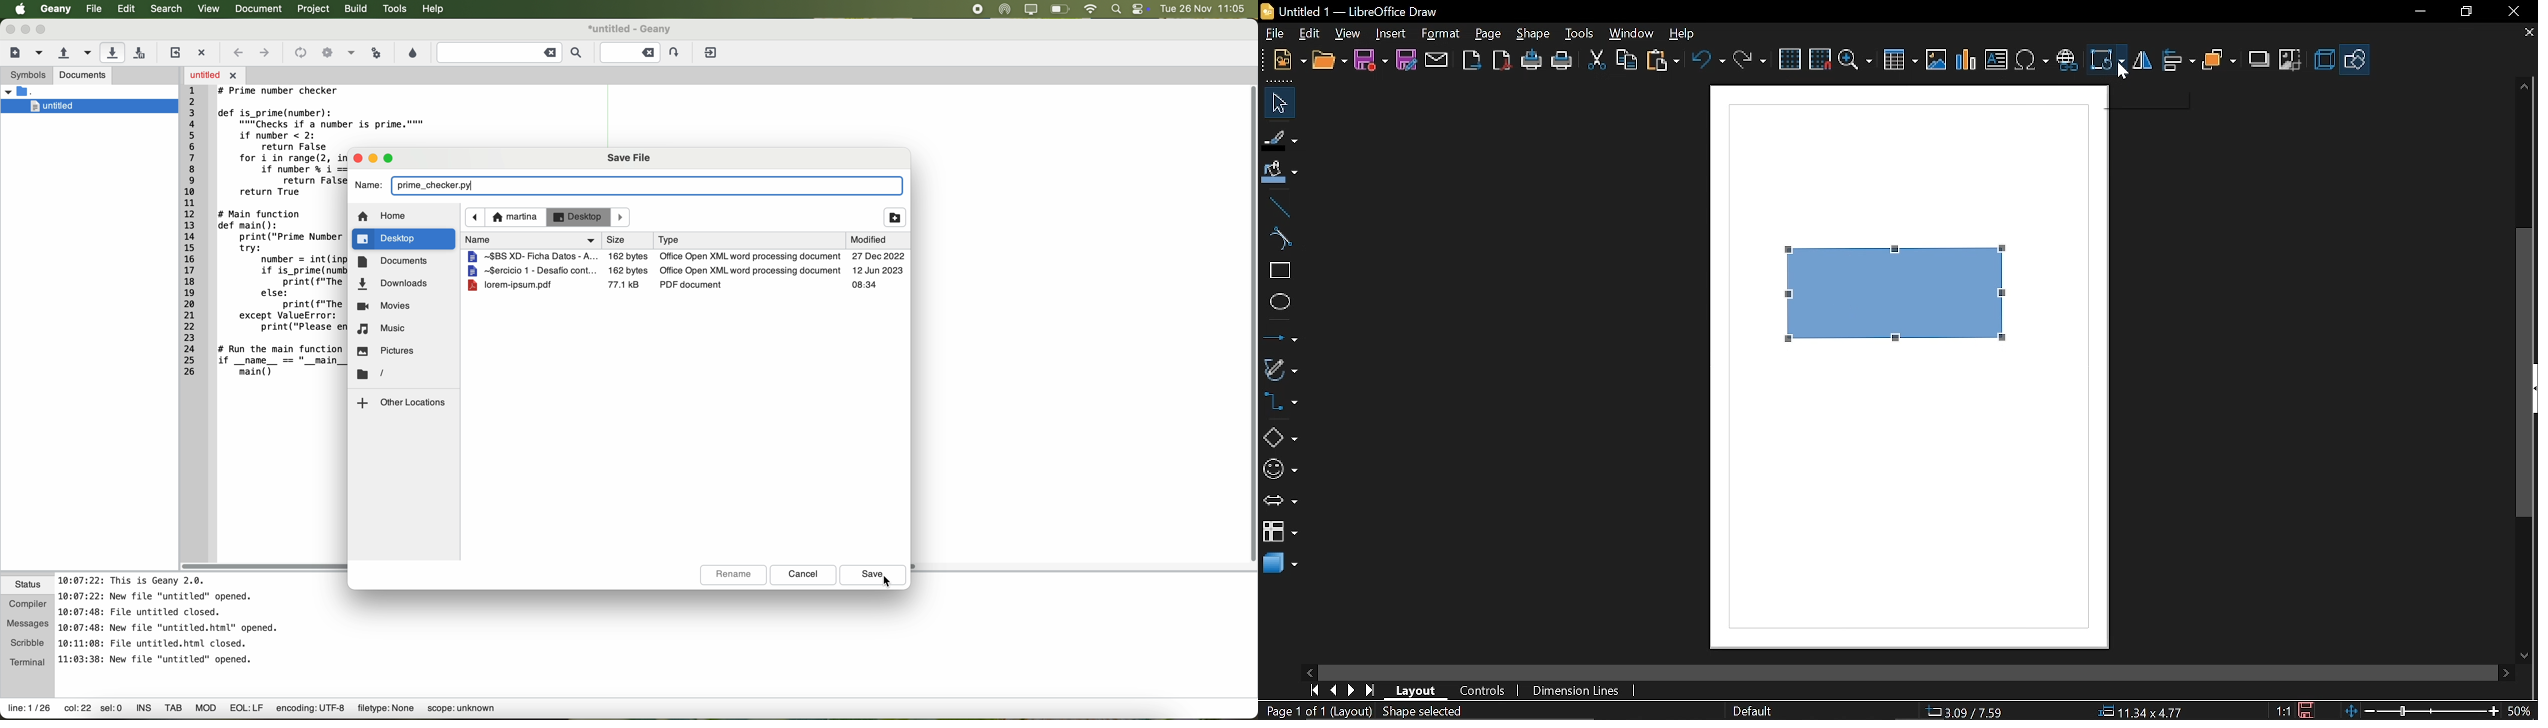 This screenshot has height=728, width=2548. Describe the element at coordinates (2128, 69) in the screenshot. I see `Cursor` at that location.